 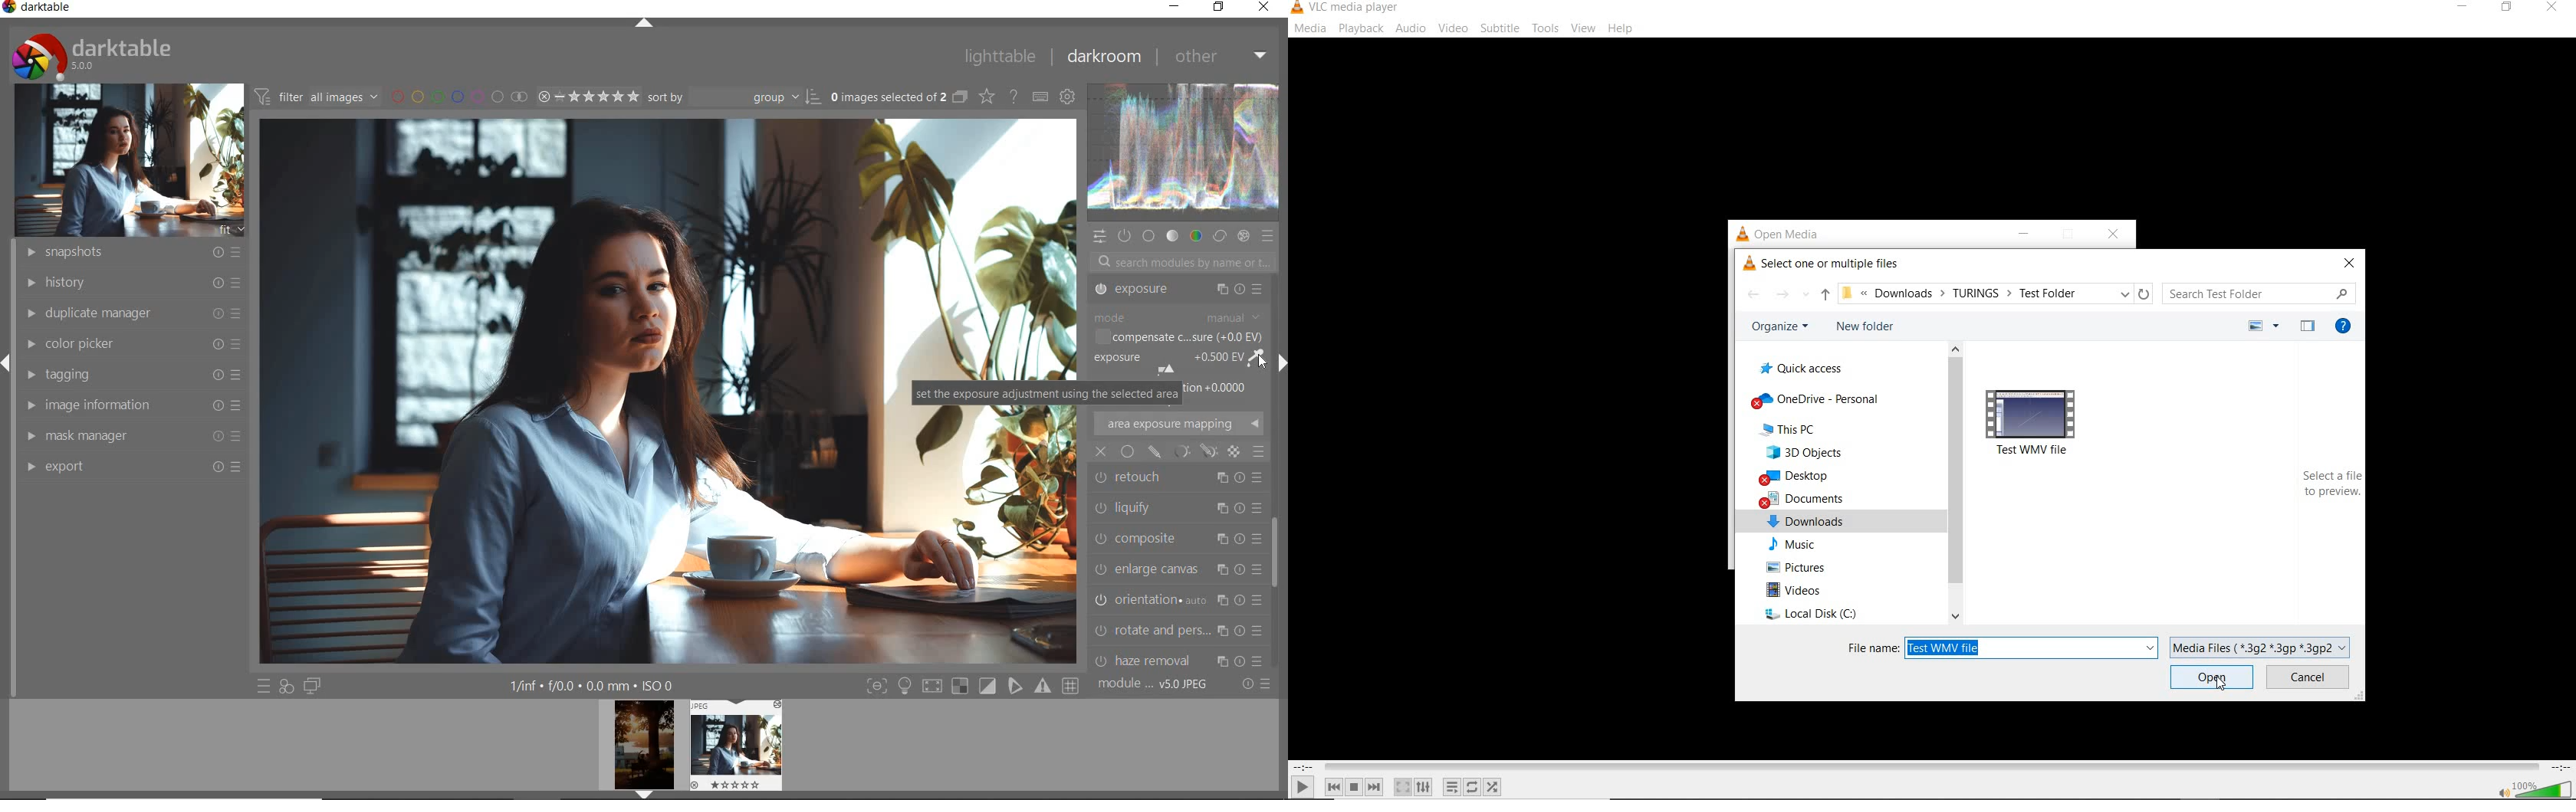 I want to click on select a file to preview, so click(x=2329, y=484).